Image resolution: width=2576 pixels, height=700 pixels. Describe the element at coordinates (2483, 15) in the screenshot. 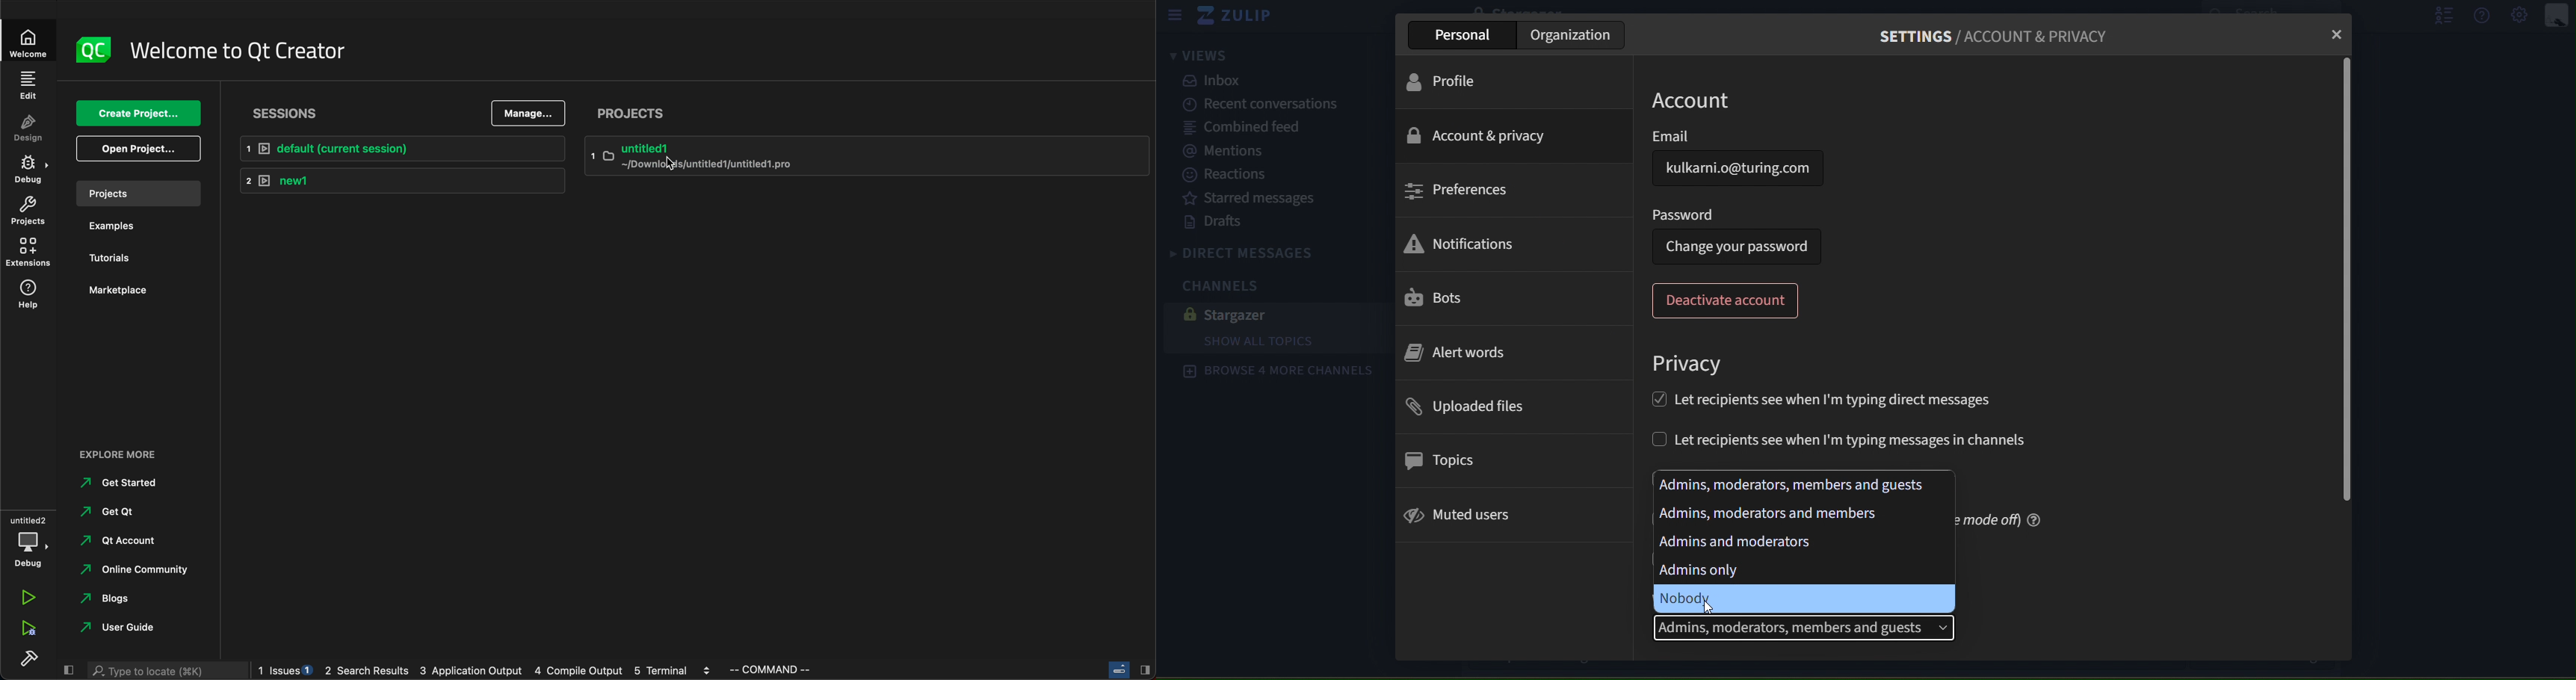

I see `help` at that location.